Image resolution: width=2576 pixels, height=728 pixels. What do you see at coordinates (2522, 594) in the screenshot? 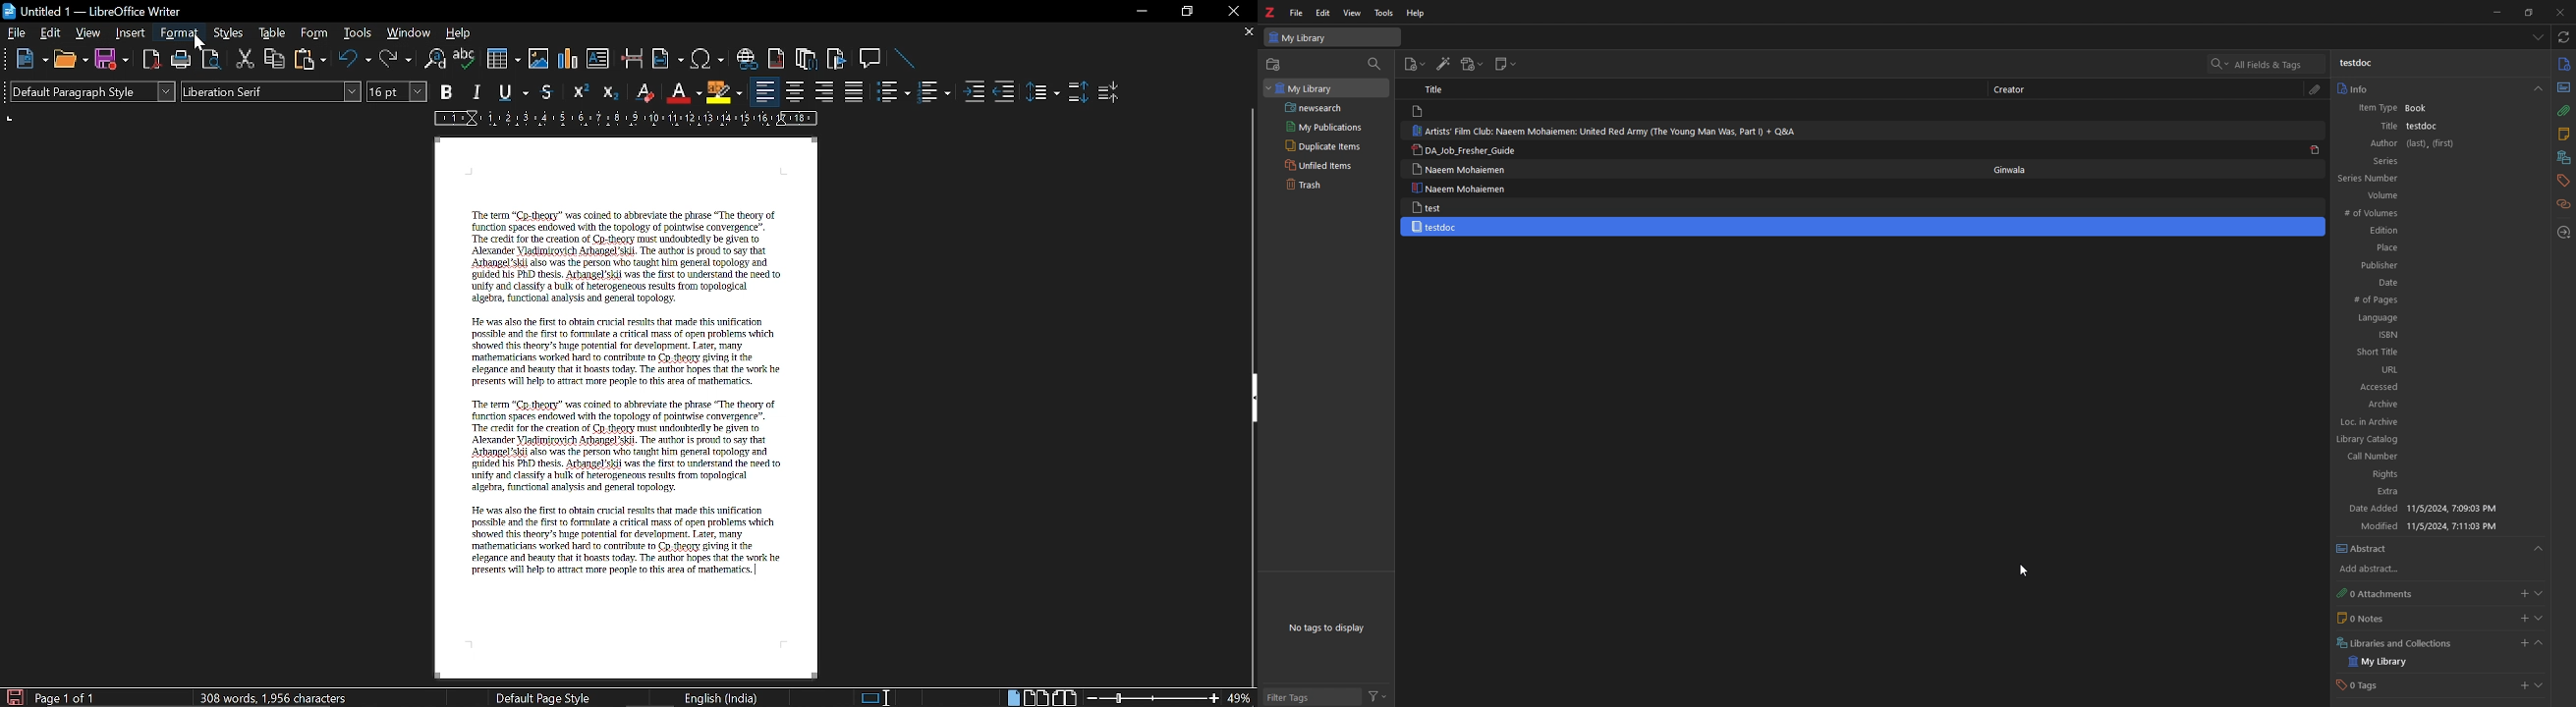
I see `add attachment` at bounding box center [2522, 594].